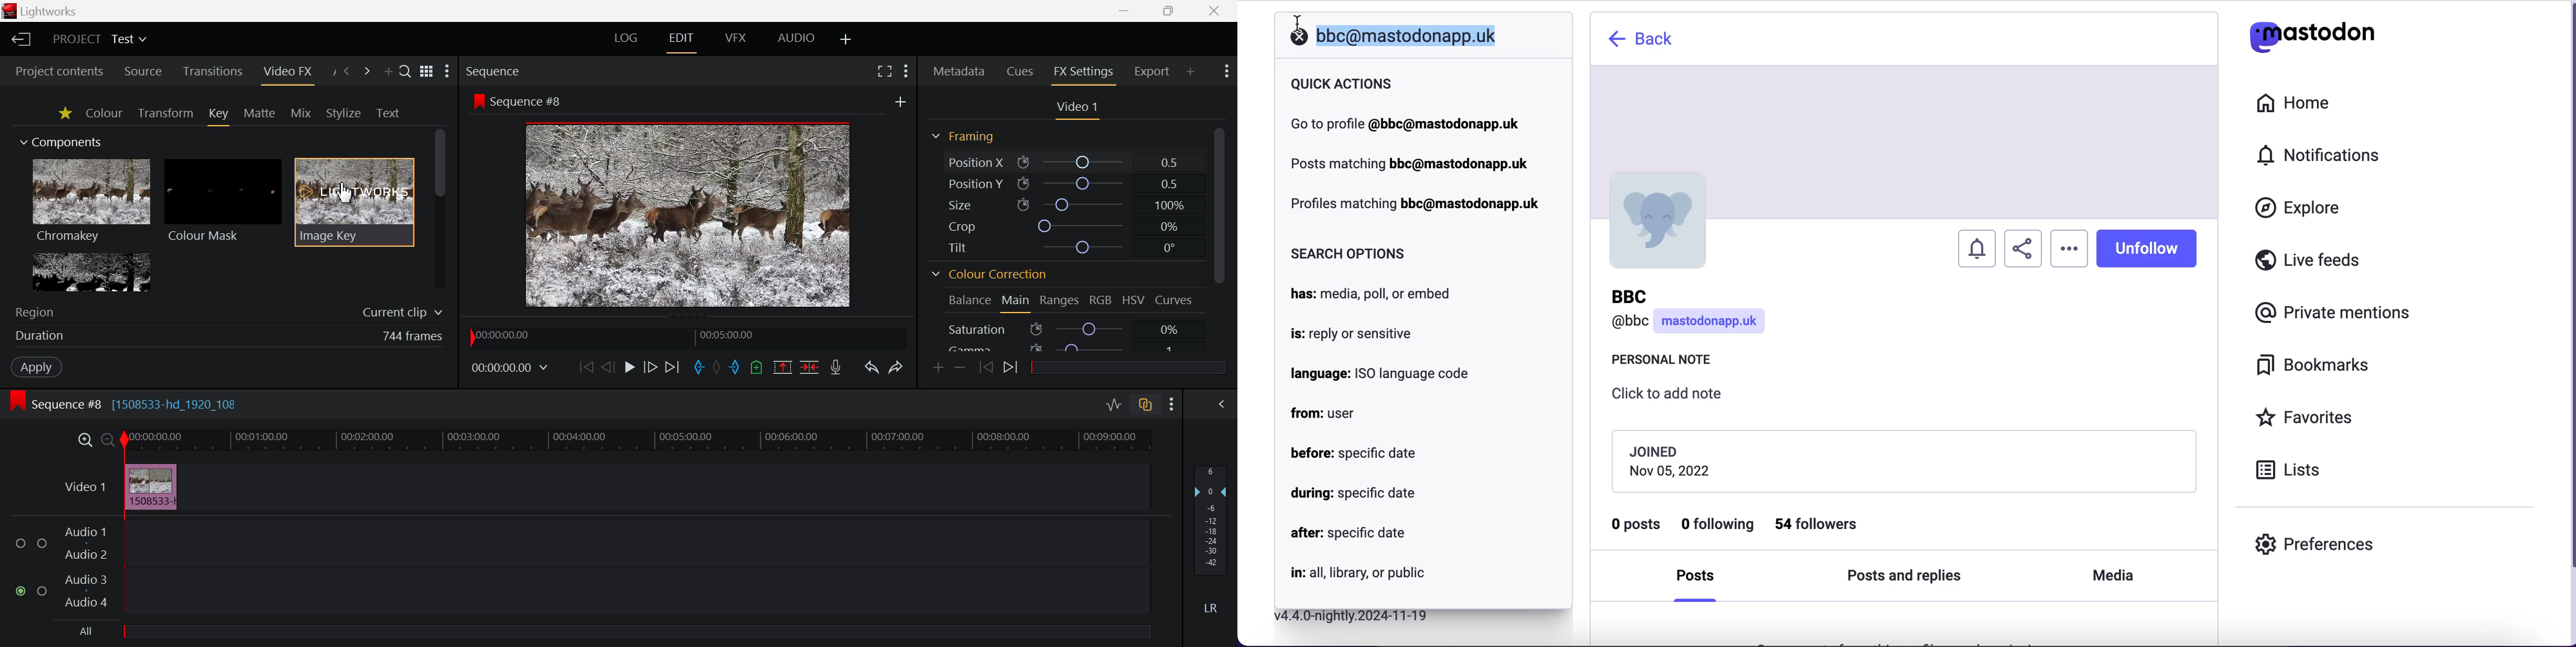 Image resolution: width=2576 pixels, height=672 pixels. What do you see at coordinates (2308, 419) in the screenshot?
I see `favorites` at bounding box center [2308, 419].